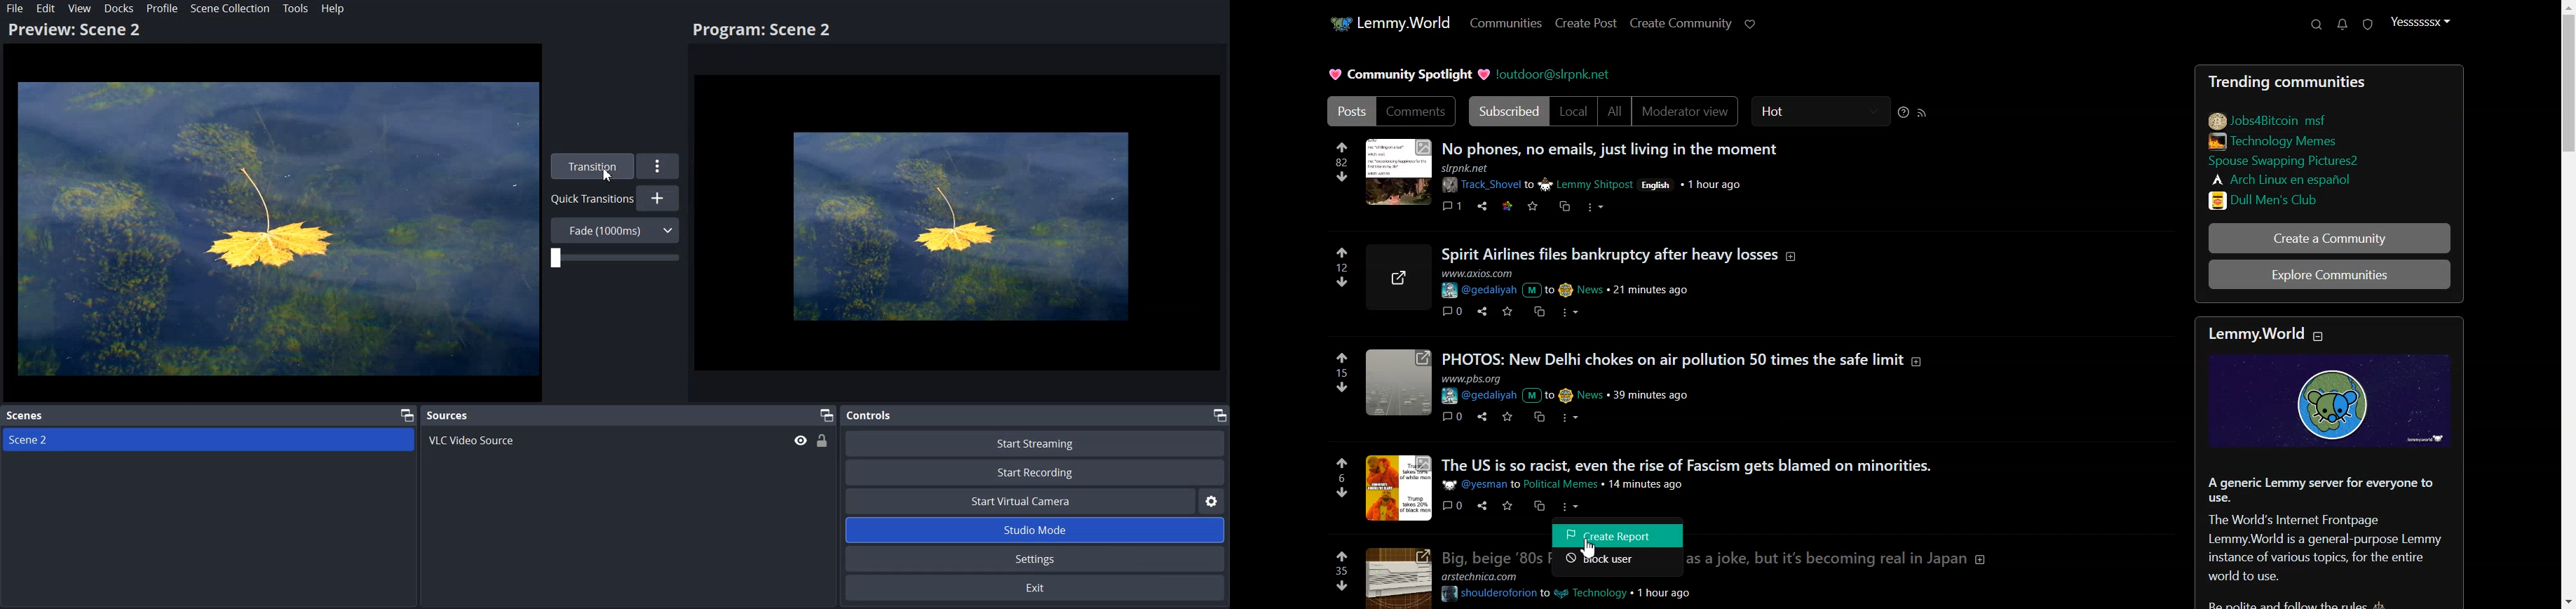  What do you see at coordinates (1532, 207) in the screenshot?
I see `save` at bounding box center [1532, 207].